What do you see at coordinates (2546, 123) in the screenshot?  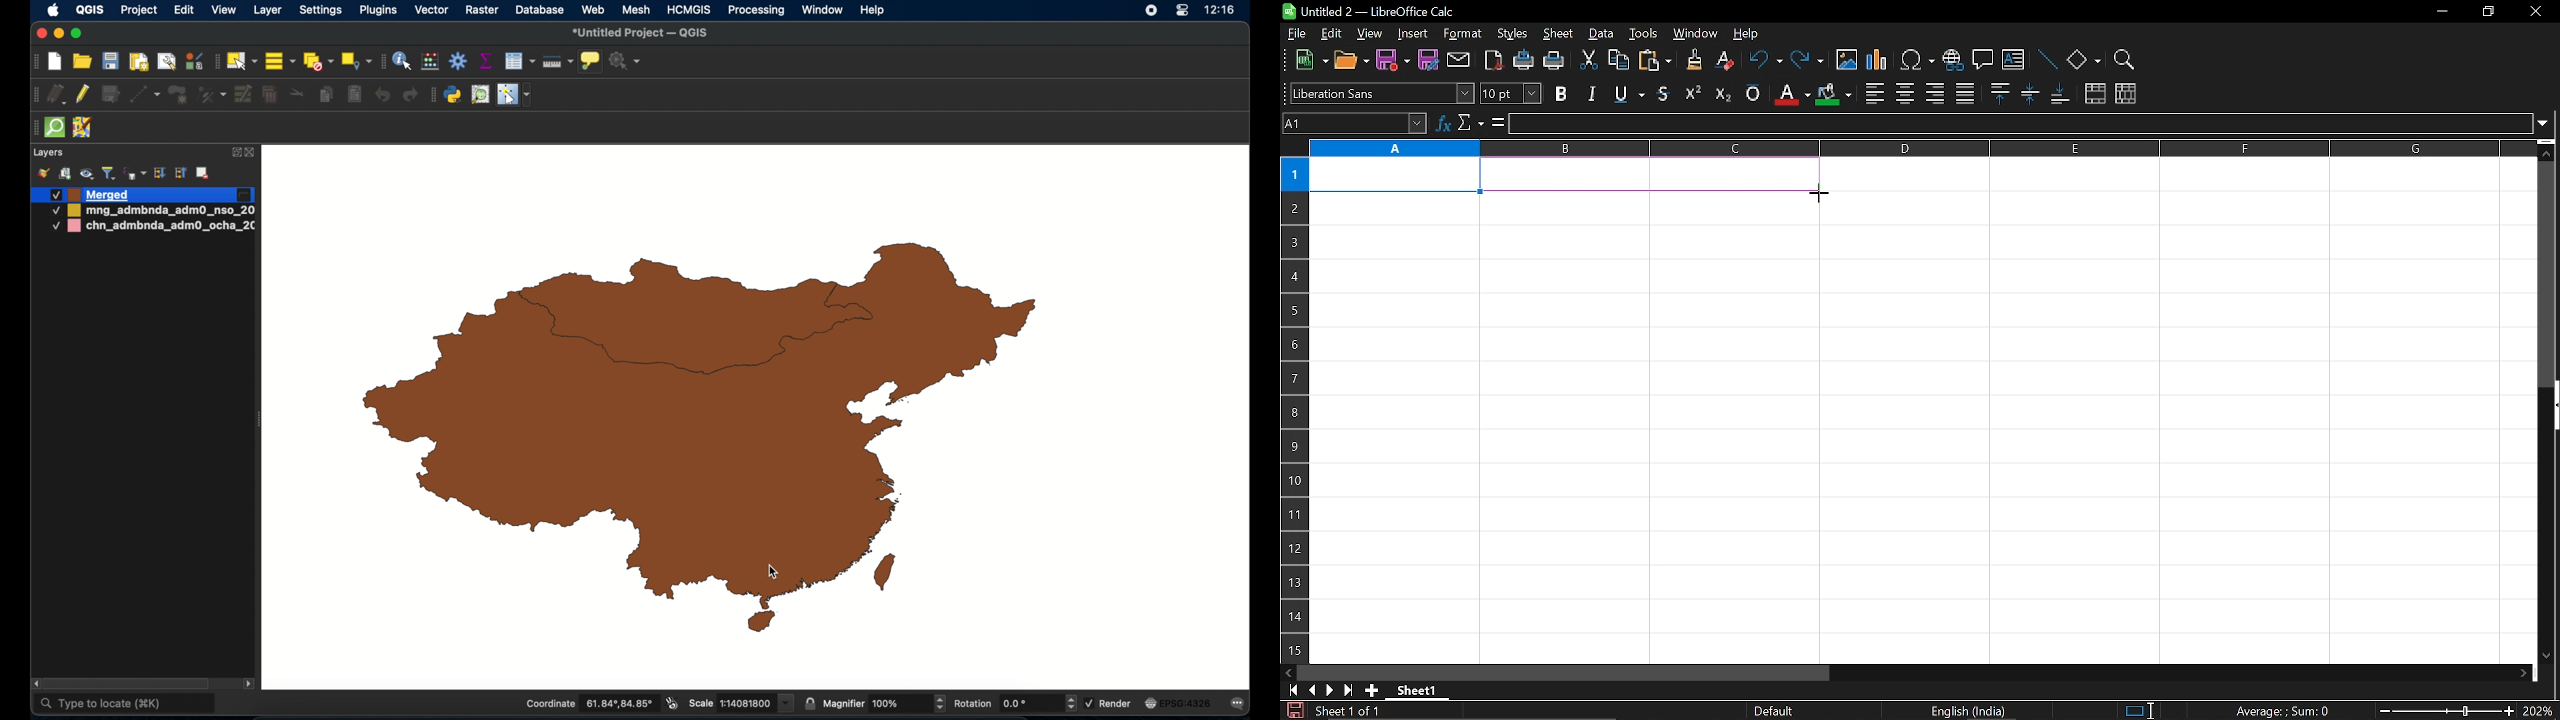 I see `expand formula bar` at bounding box center [2546, 123].